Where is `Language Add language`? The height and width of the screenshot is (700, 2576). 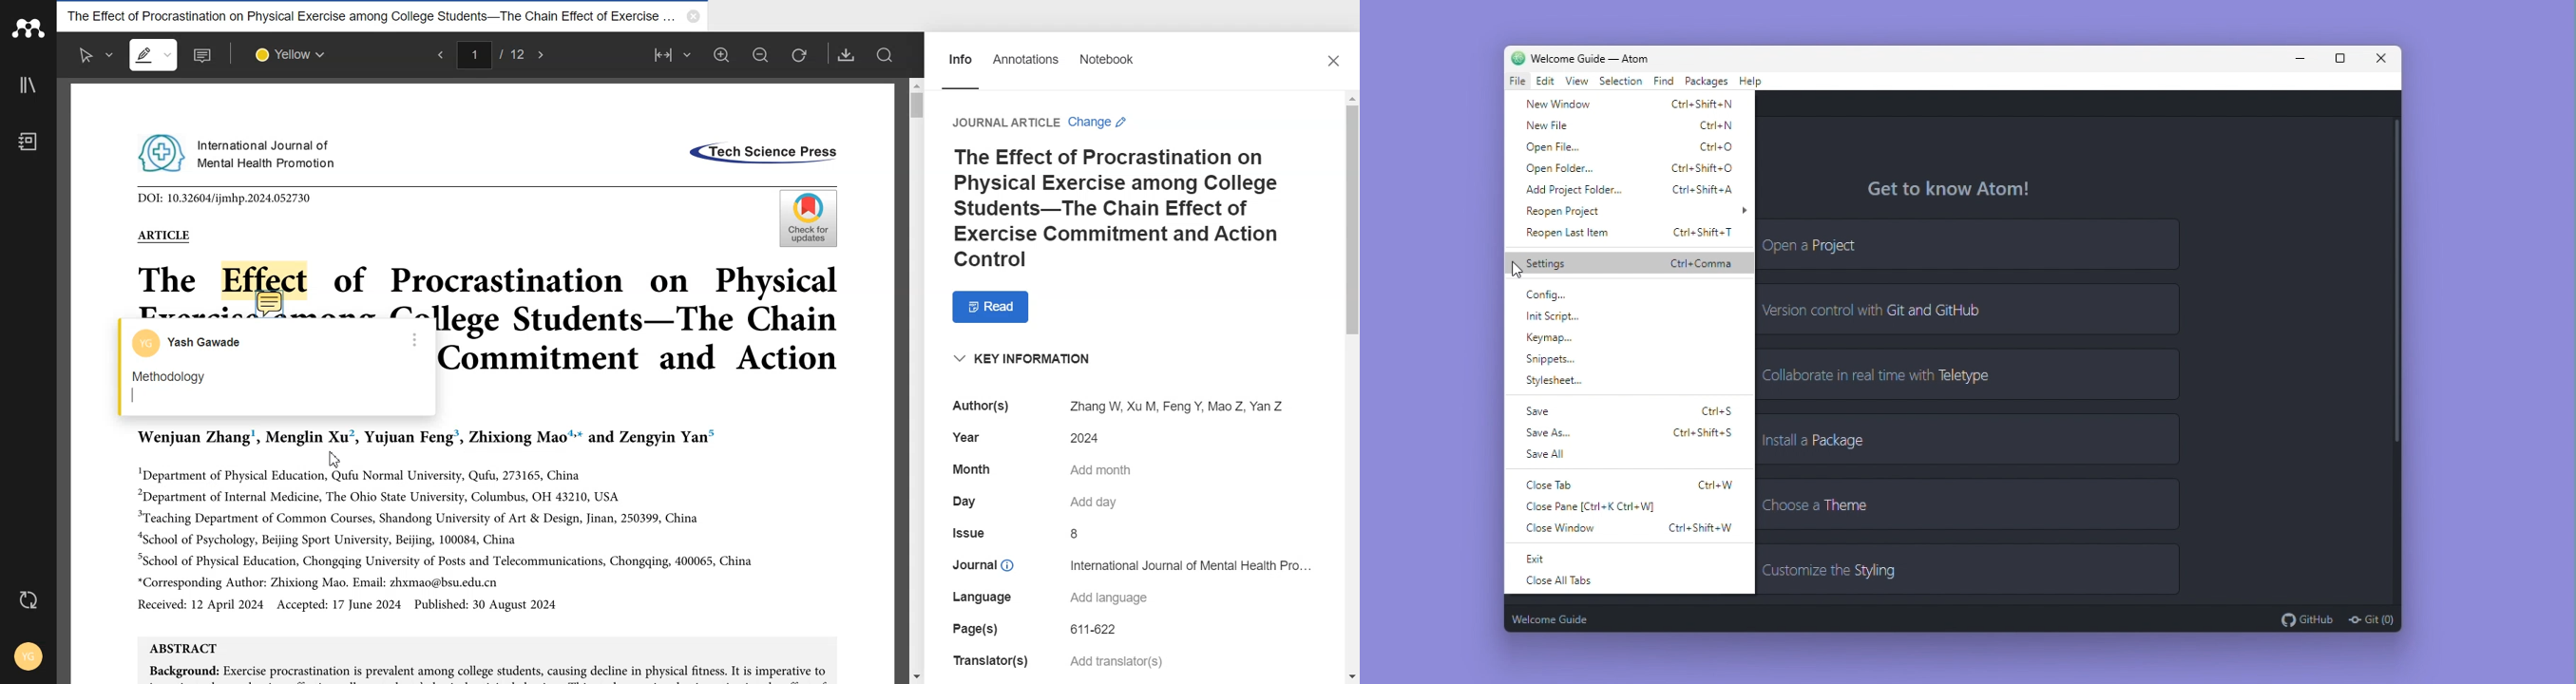
Language Add language is located at coordinates (1050, 598).